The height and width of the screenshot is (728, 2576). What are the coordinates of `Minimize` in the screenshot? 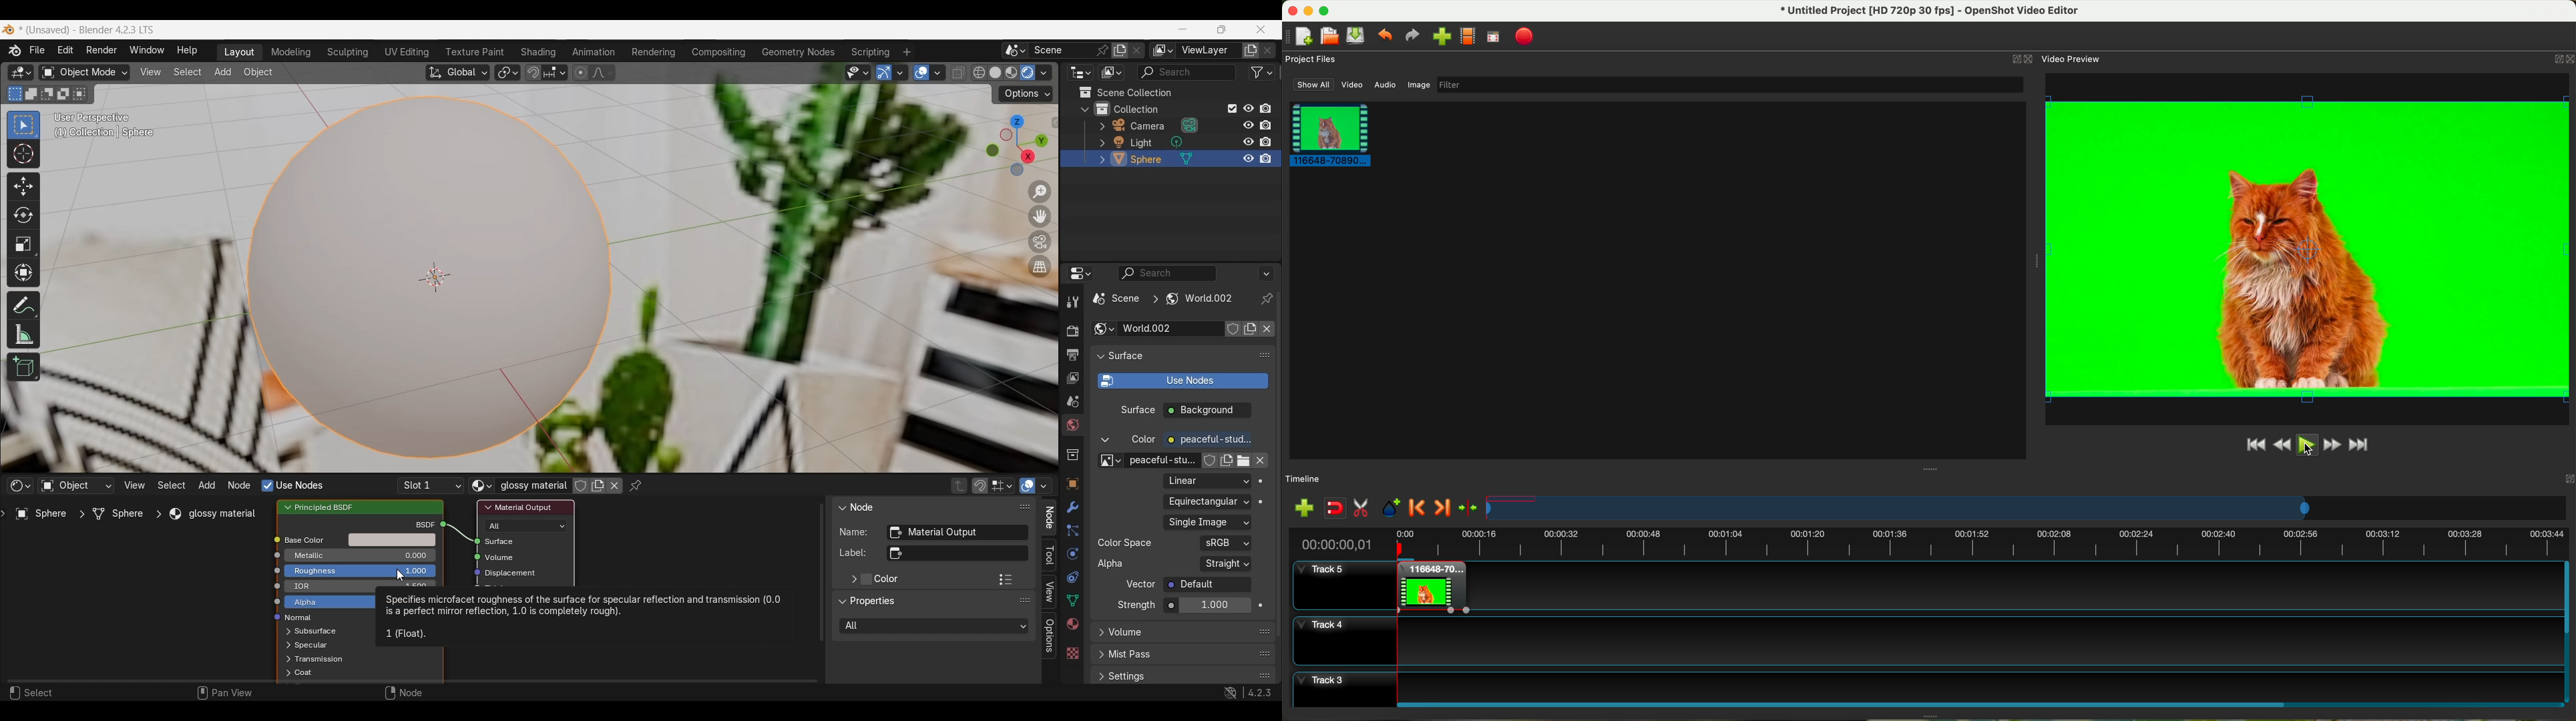 It's located at (1183, 29).